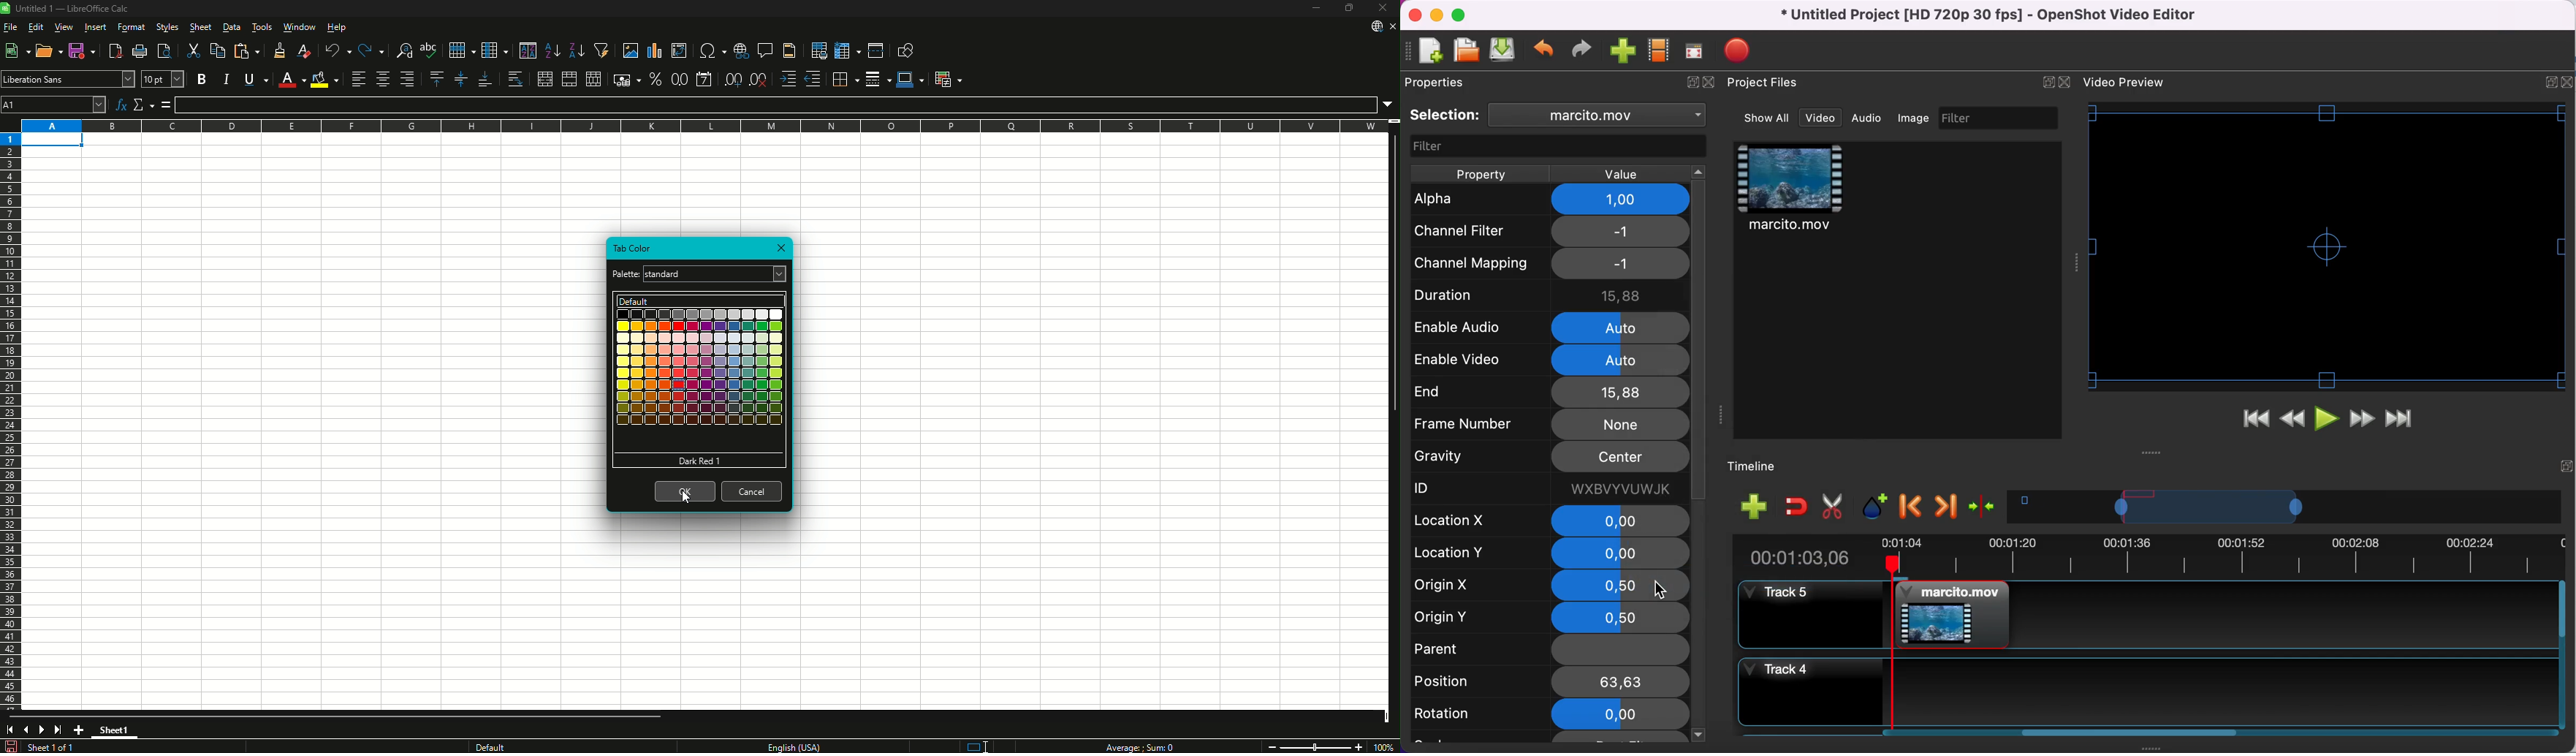 This screenshot has width=2576, height=756. I want to click on Zoom Factor, so click(1383, 747).